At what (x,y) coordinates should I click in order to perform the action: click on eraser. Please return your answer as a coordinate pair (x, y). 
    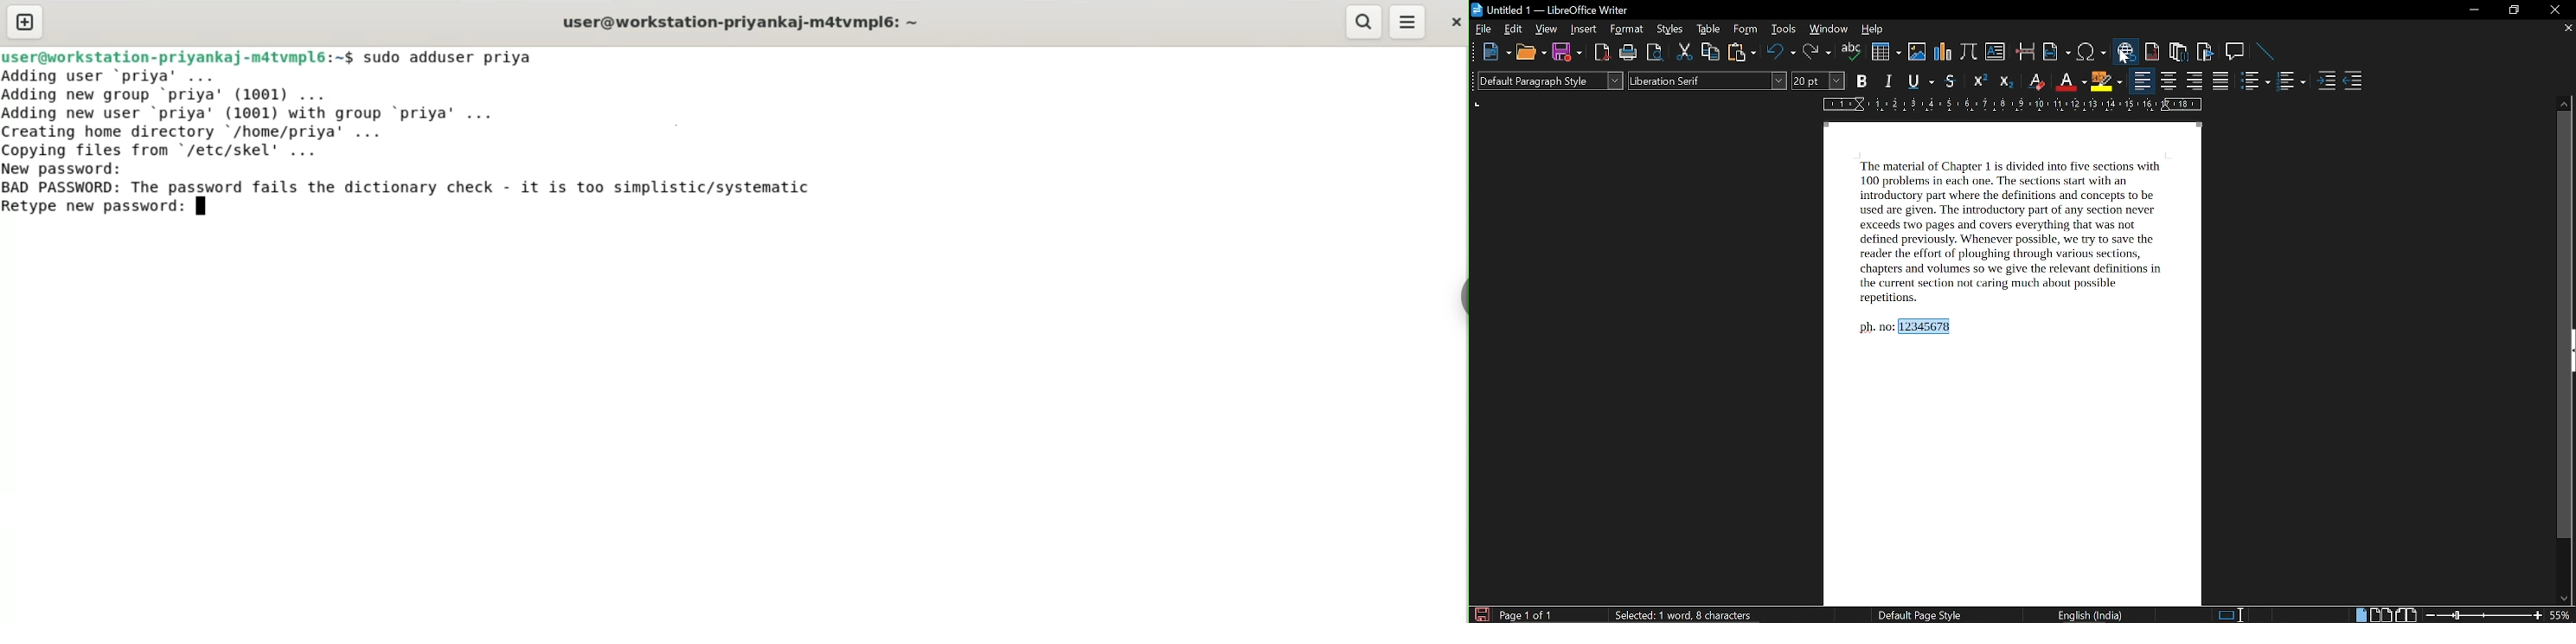
    Looking at the image, I should click on (2035, 81).